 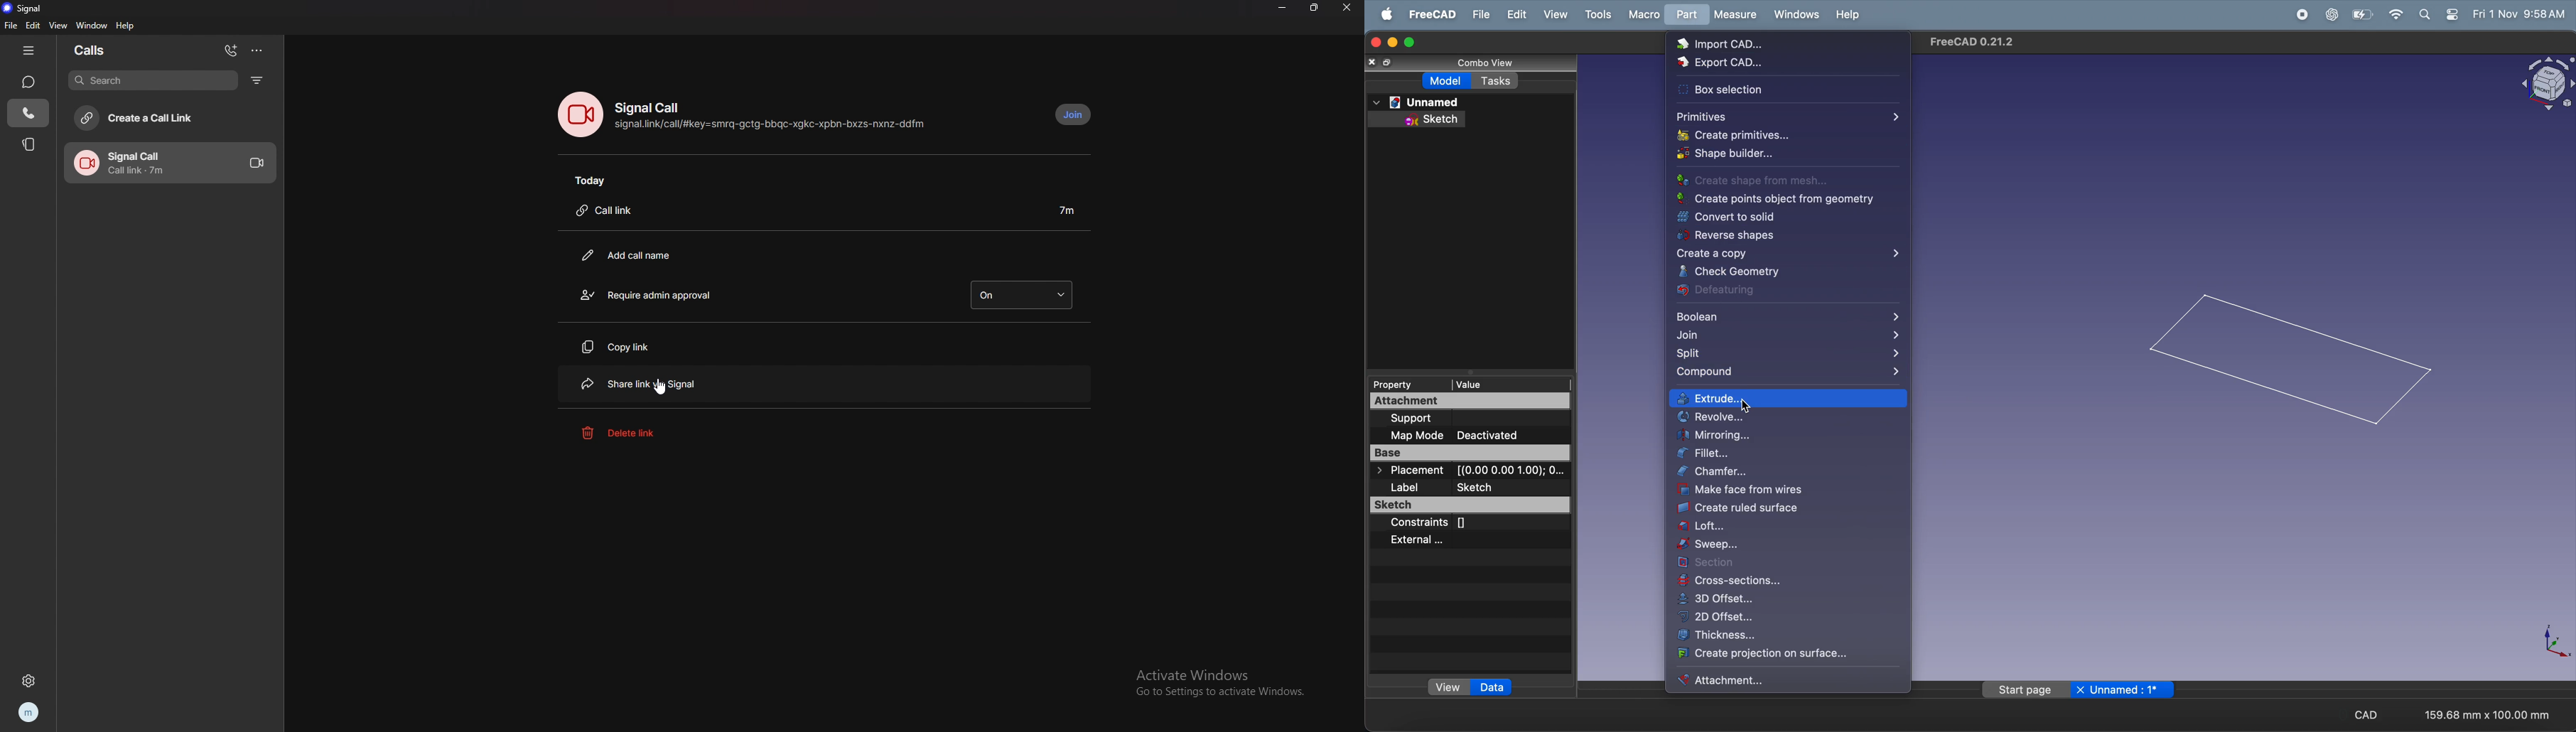 I want to click on wifi, so click(x=2396, y=14).